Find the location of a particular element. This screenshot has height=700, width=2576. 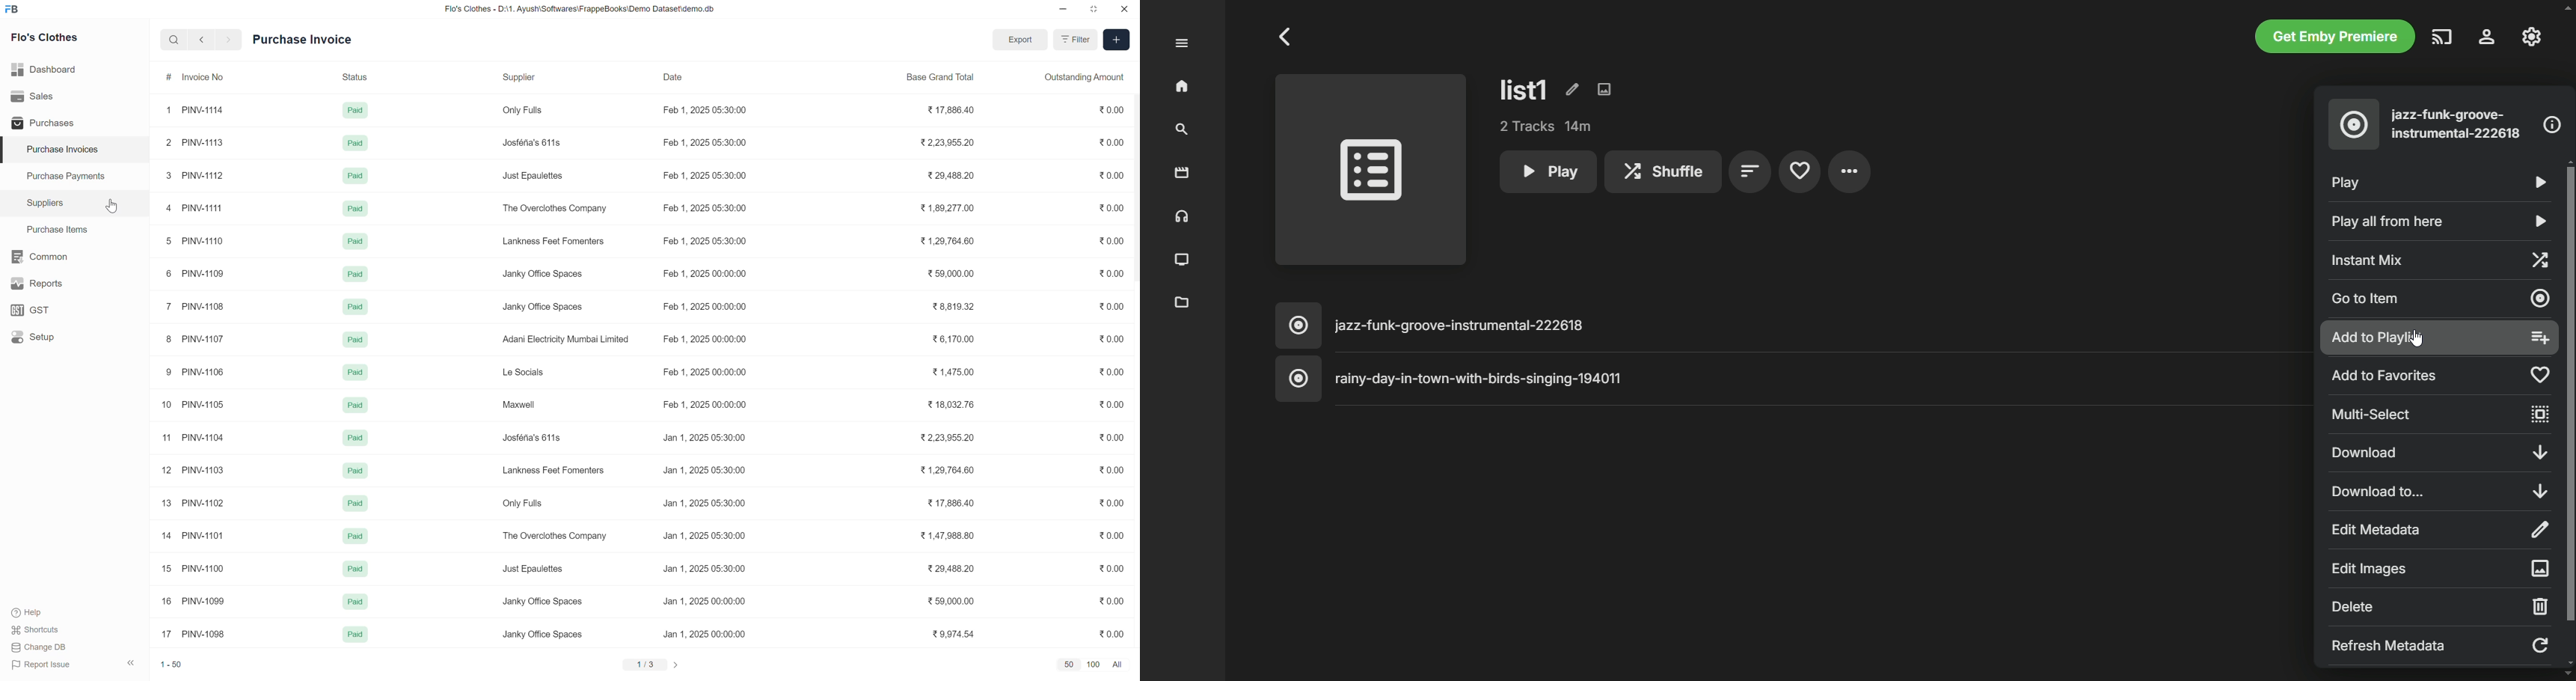

PINV-1107 is located at coordinates (204, 339).